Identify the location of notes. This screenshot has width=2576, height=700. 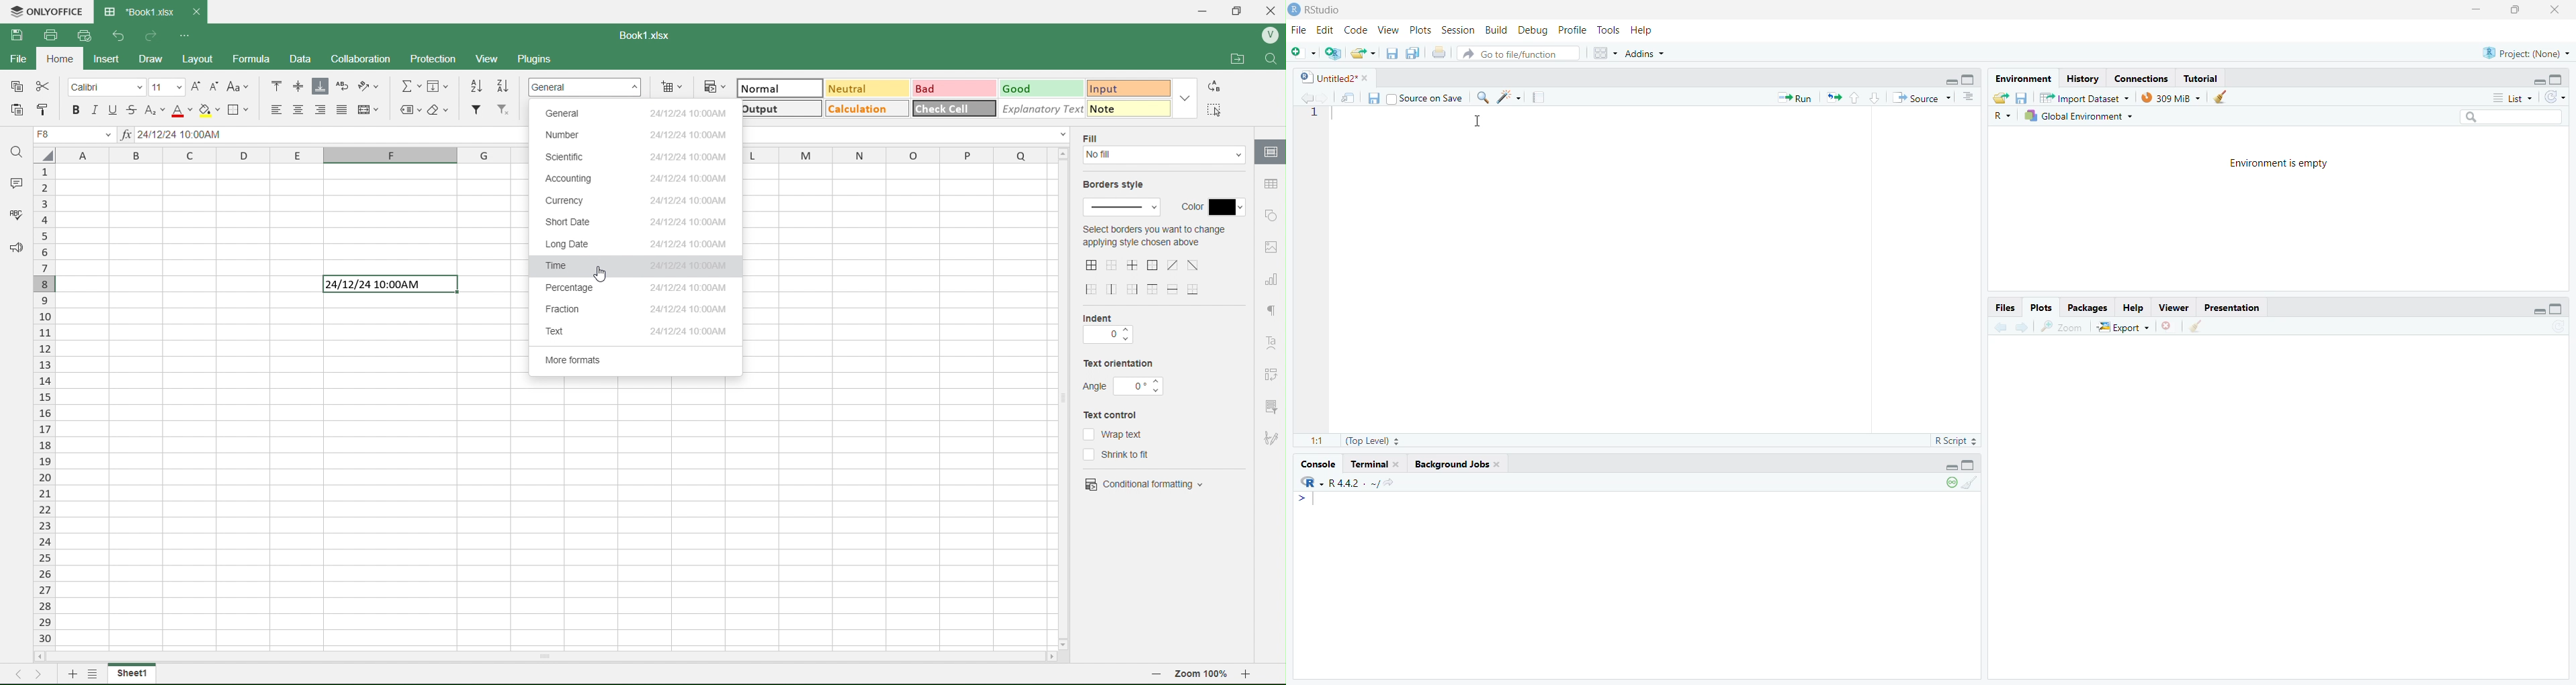
(1541, 97).